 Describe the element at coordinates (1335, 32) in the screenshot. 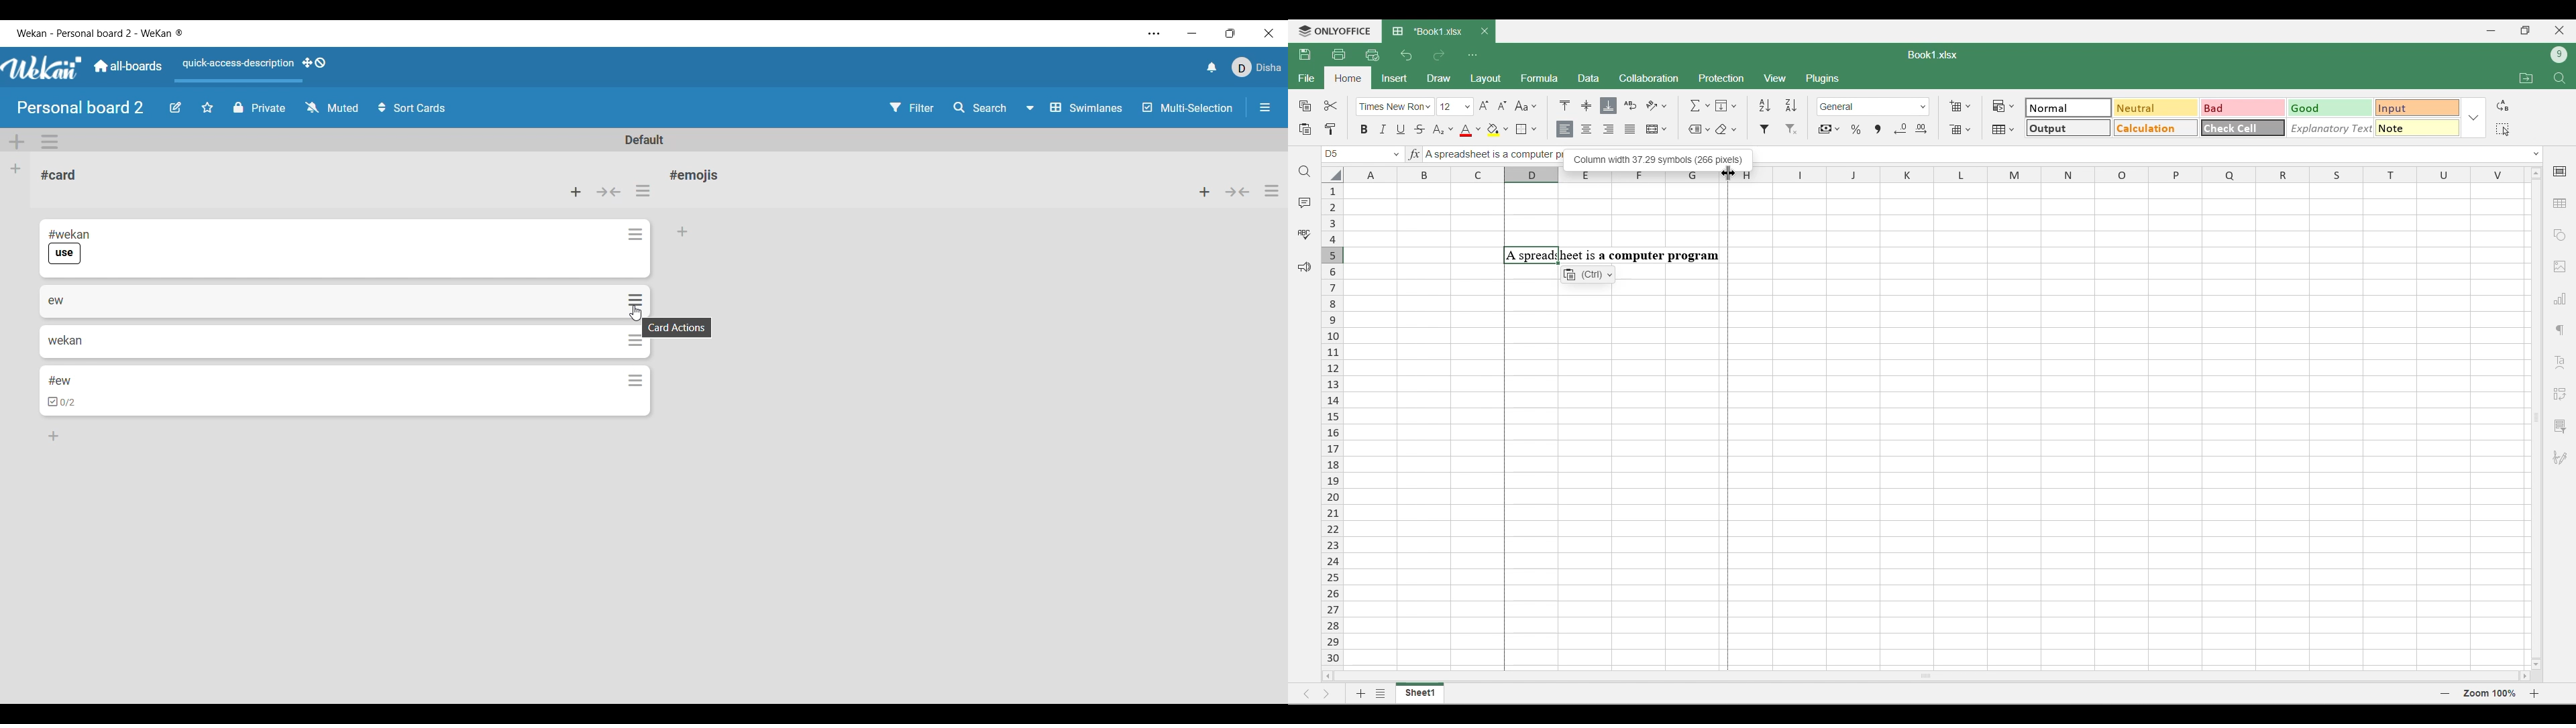

I see `ONLYOFFICE's software logo` at that location.